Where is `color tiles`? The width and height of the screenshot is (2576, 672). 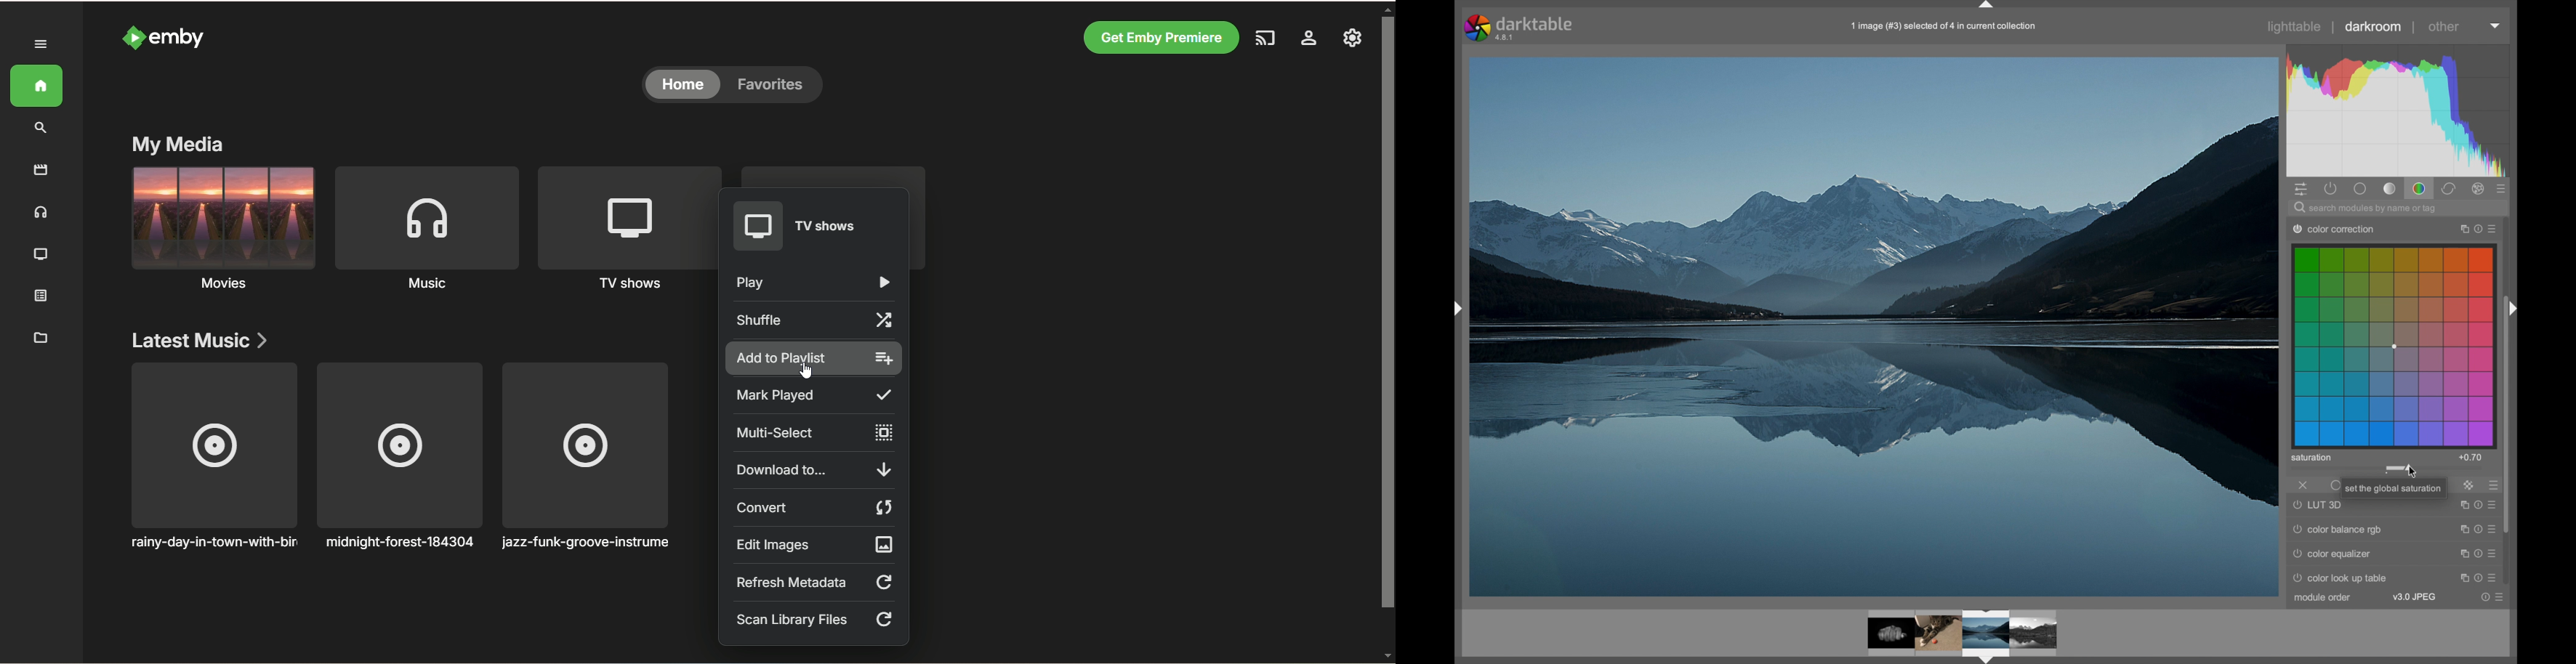 color tiles is located at coordinates (2395, 346).